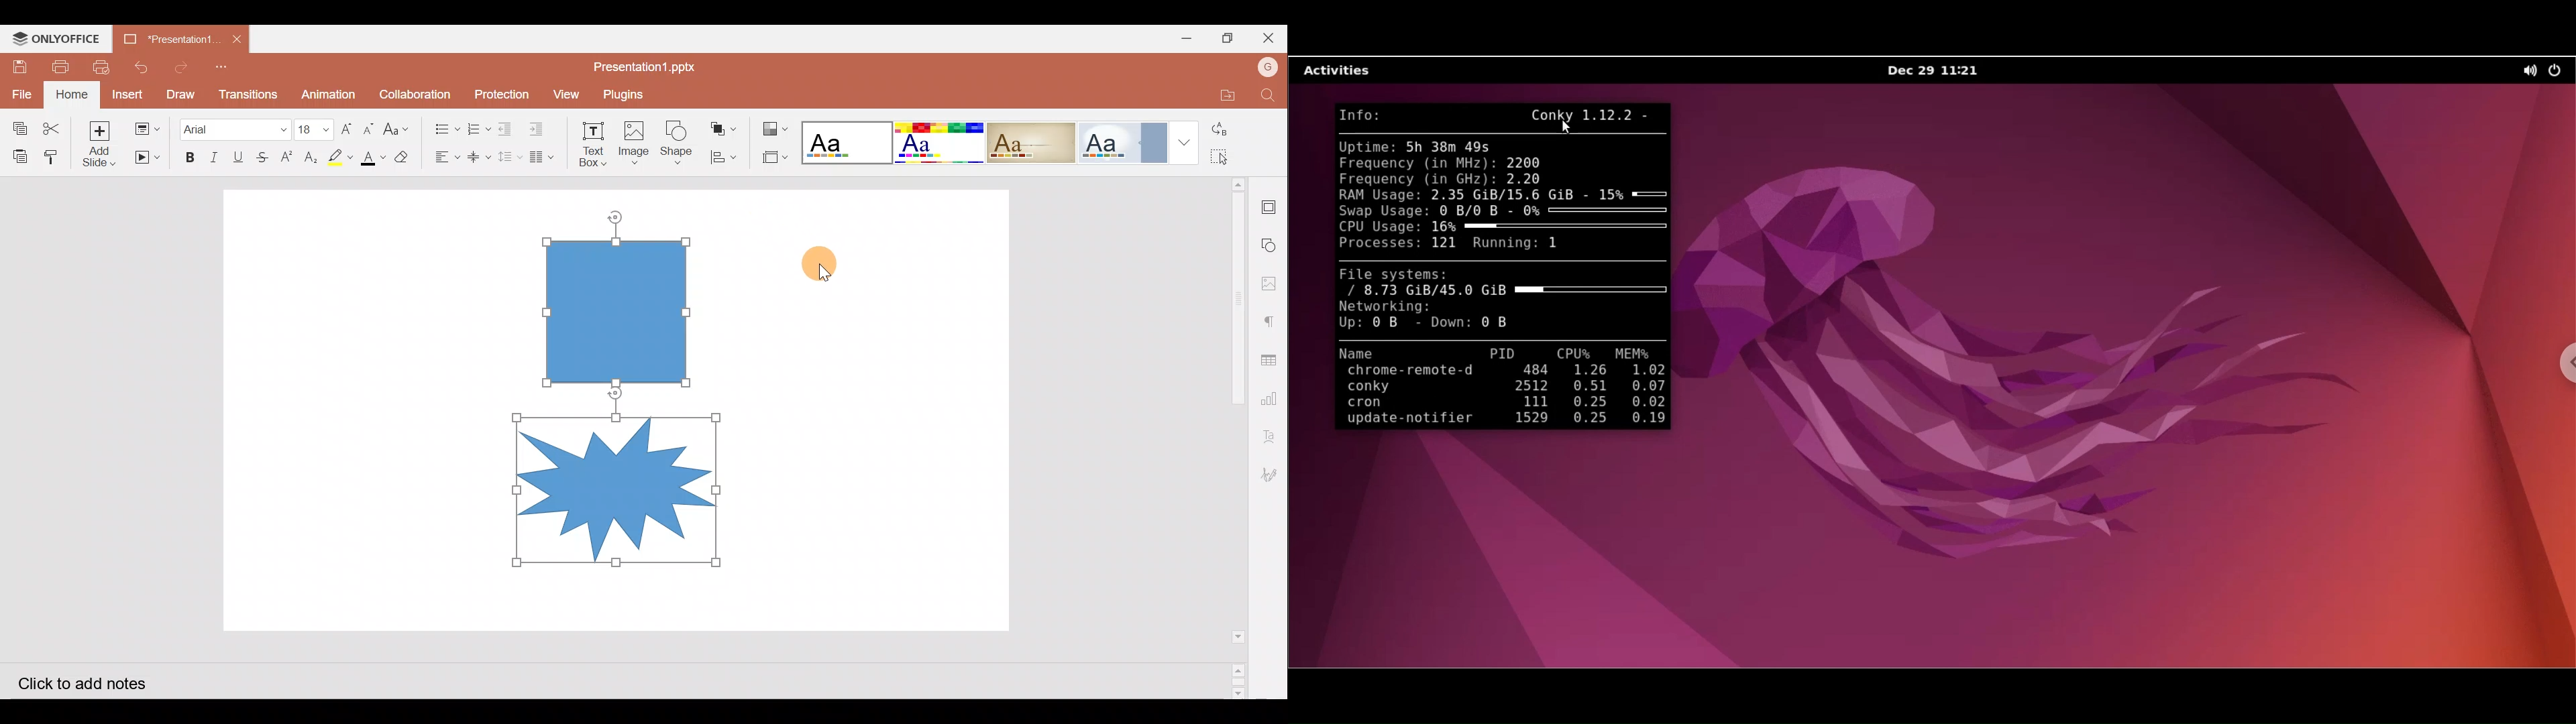  I want to click on Quick print, so click(104, 64).